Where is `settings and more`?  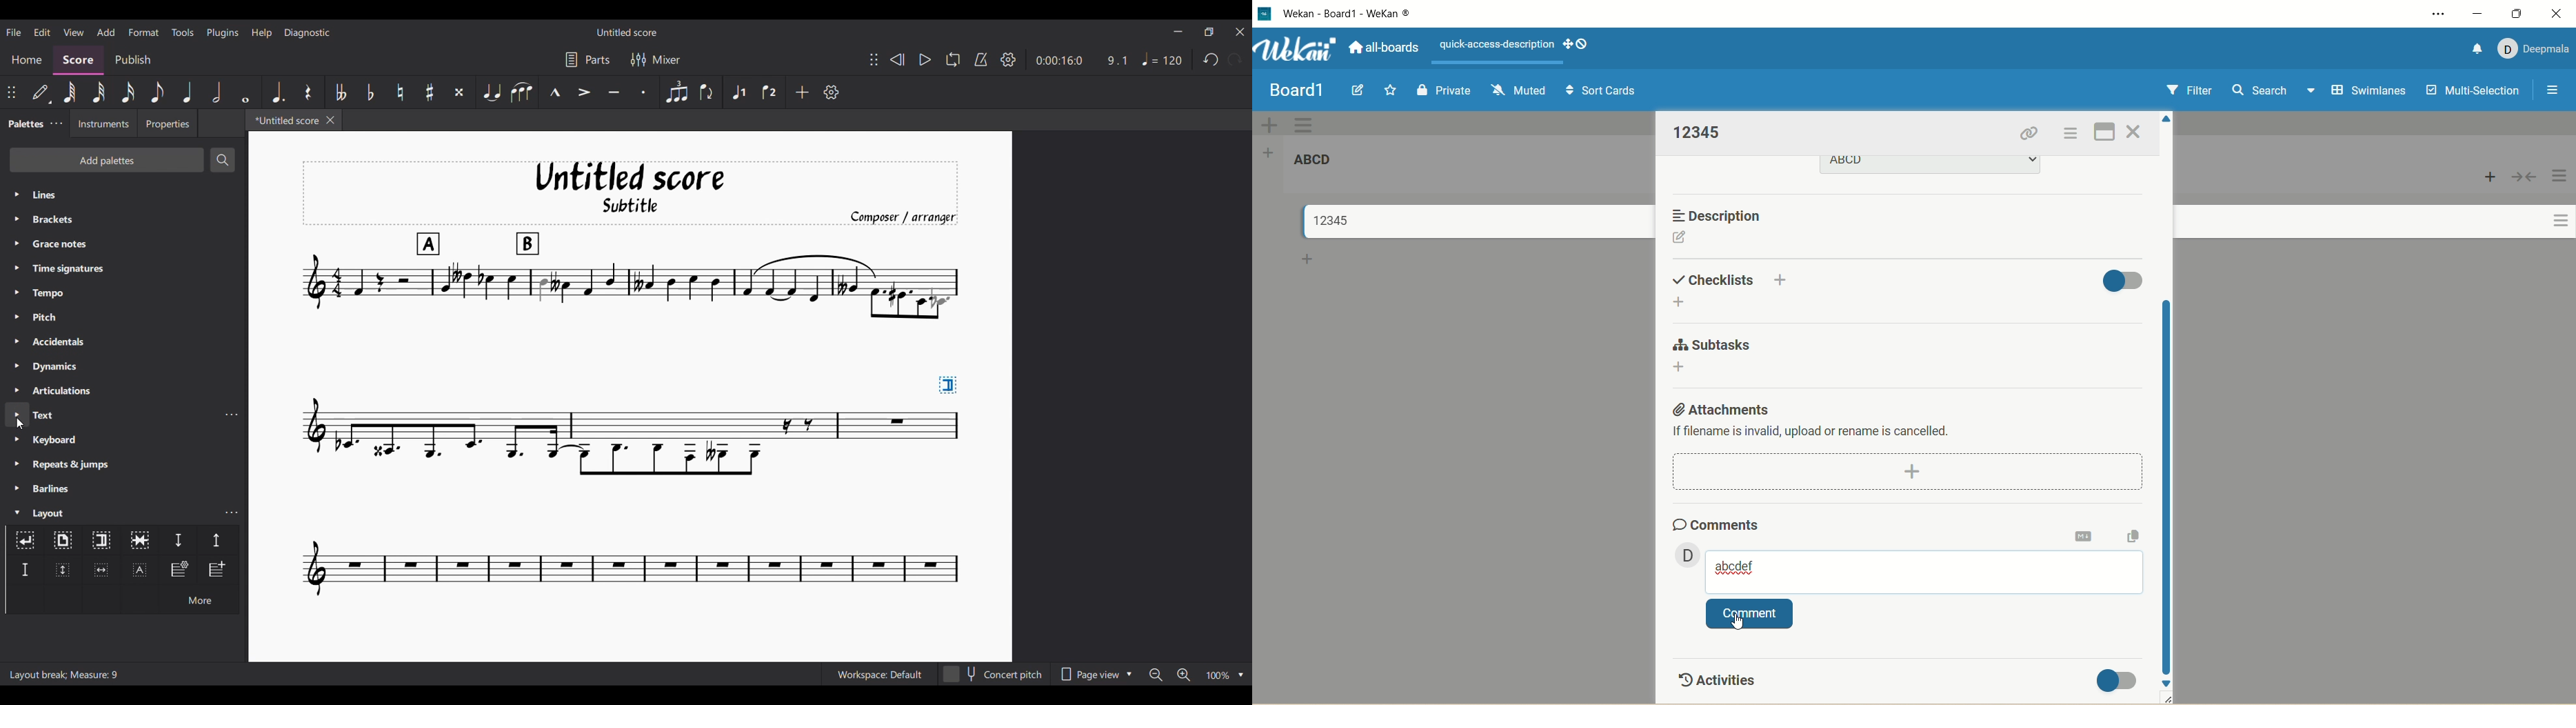 settings and more is located at coordinates (2442, 14).